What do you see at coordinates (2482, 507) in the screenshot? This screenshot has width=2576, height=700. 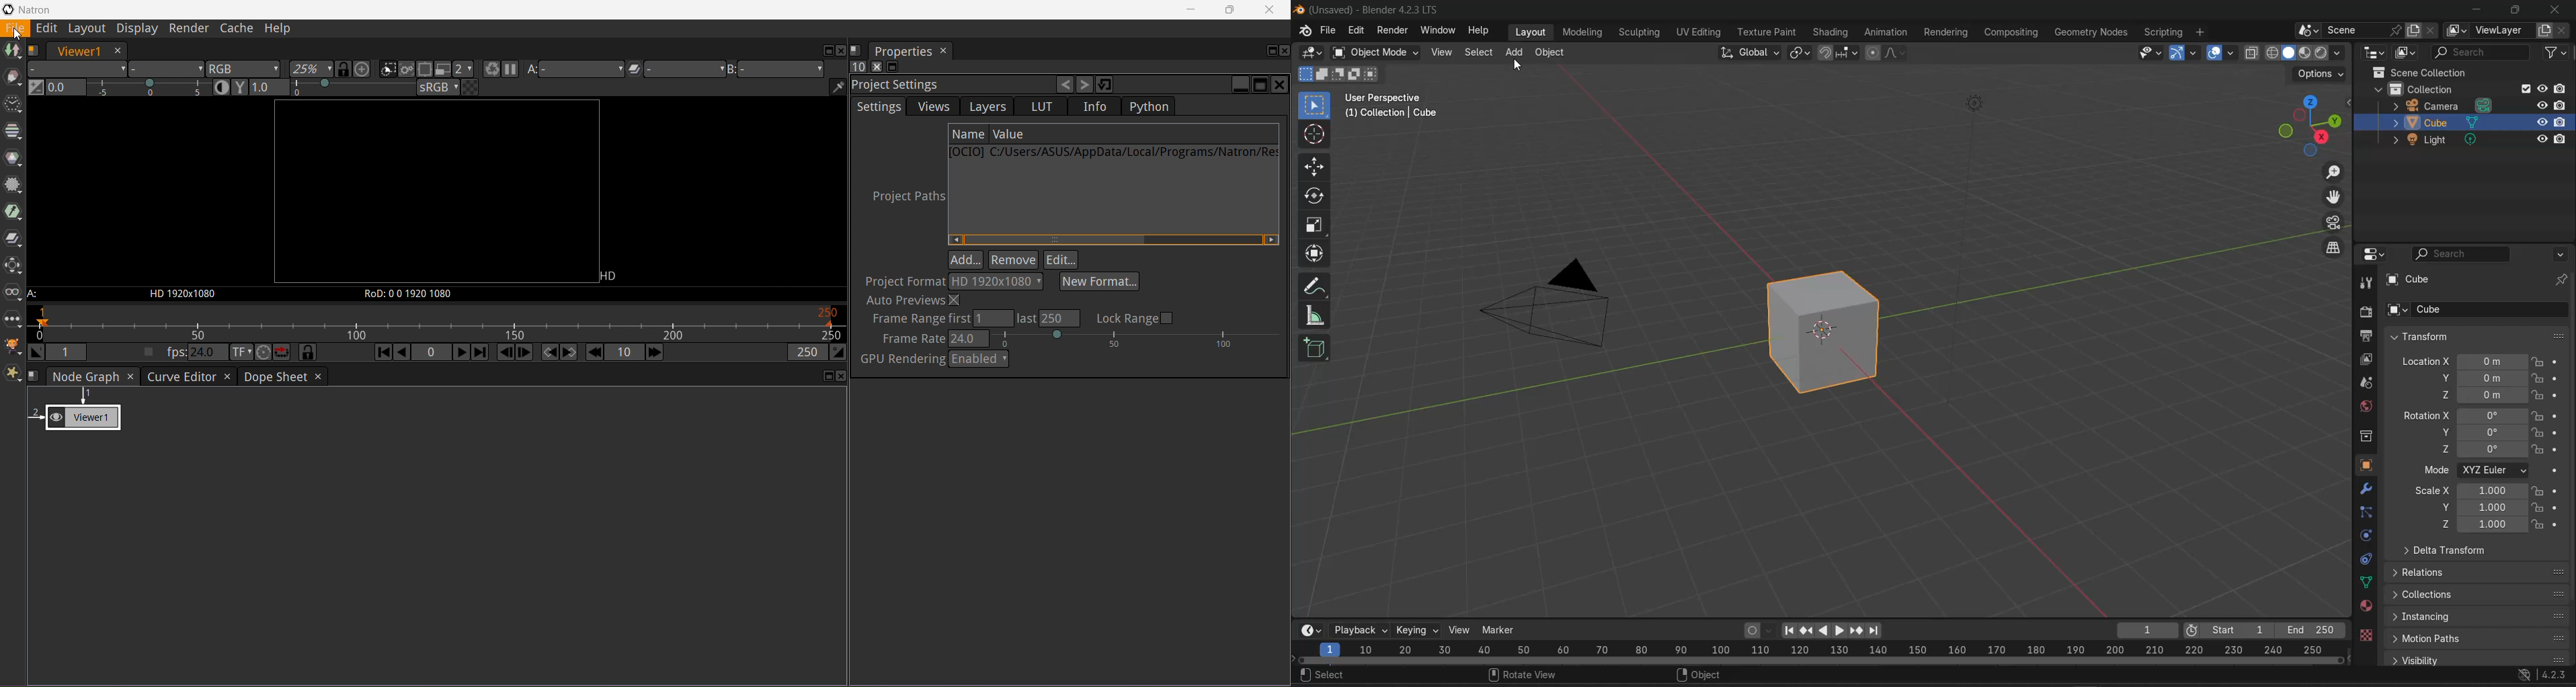 I see `scale y` at bounding box center [2482, 507].